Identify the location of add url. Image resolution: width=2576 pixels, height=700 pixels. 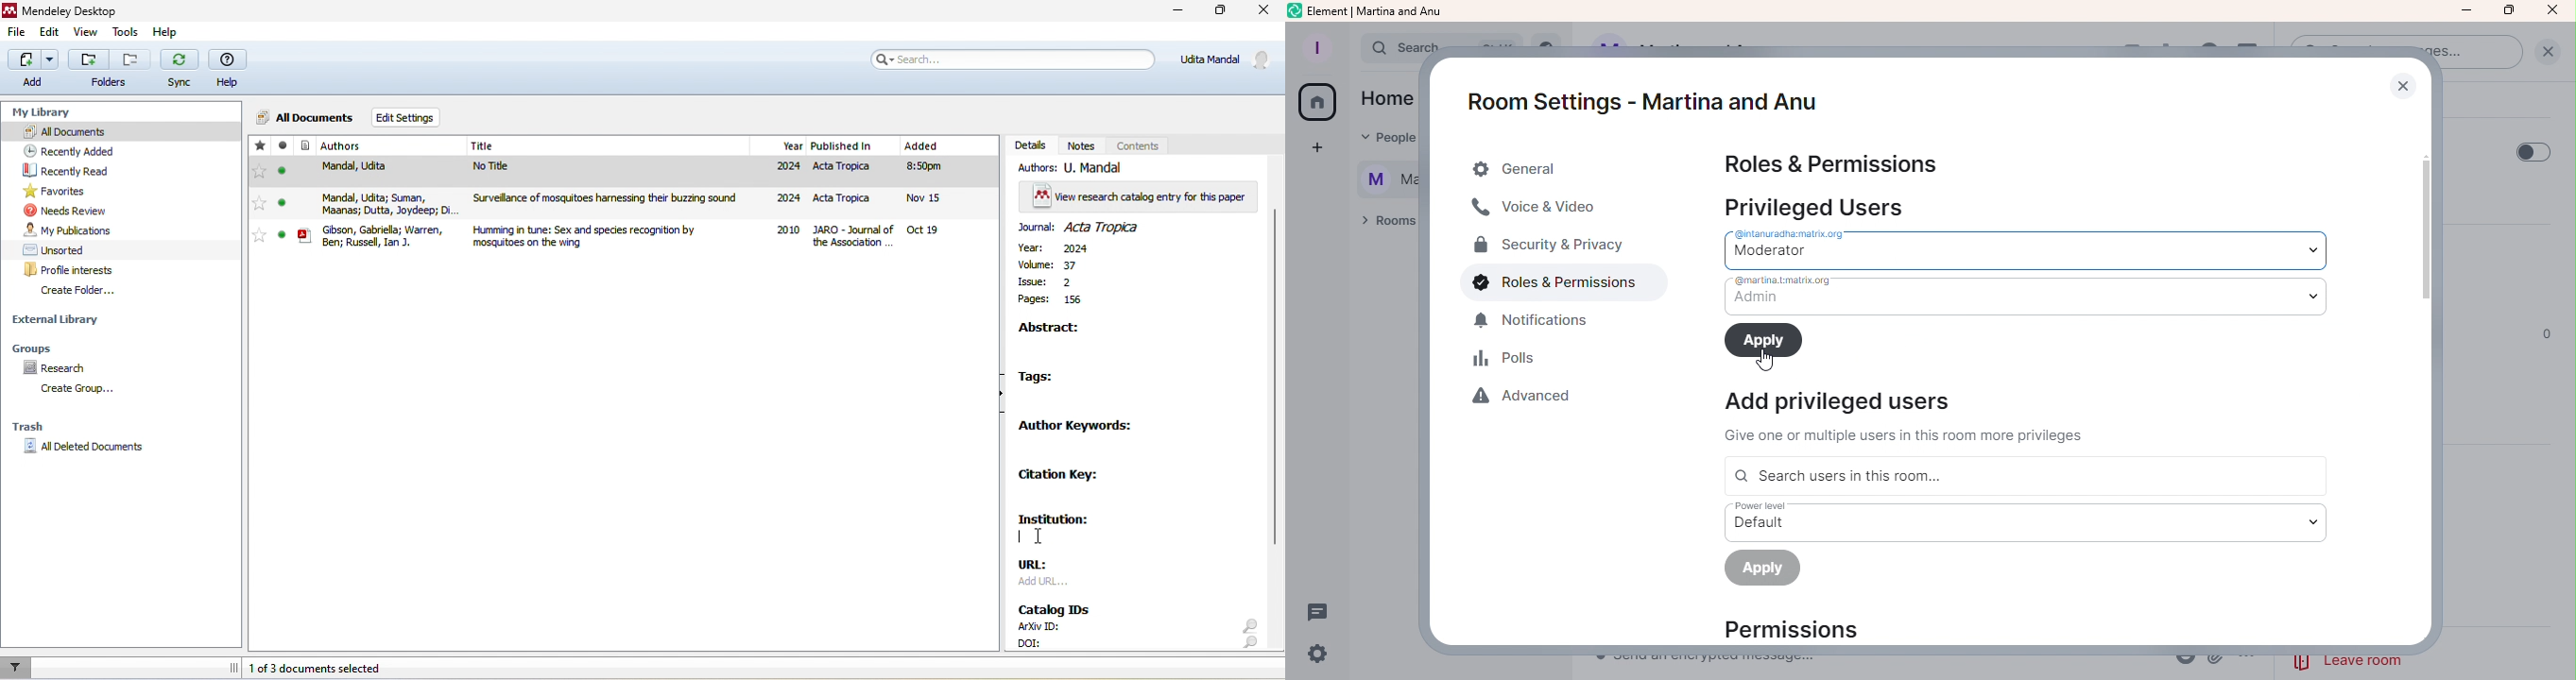
(1046, 586).